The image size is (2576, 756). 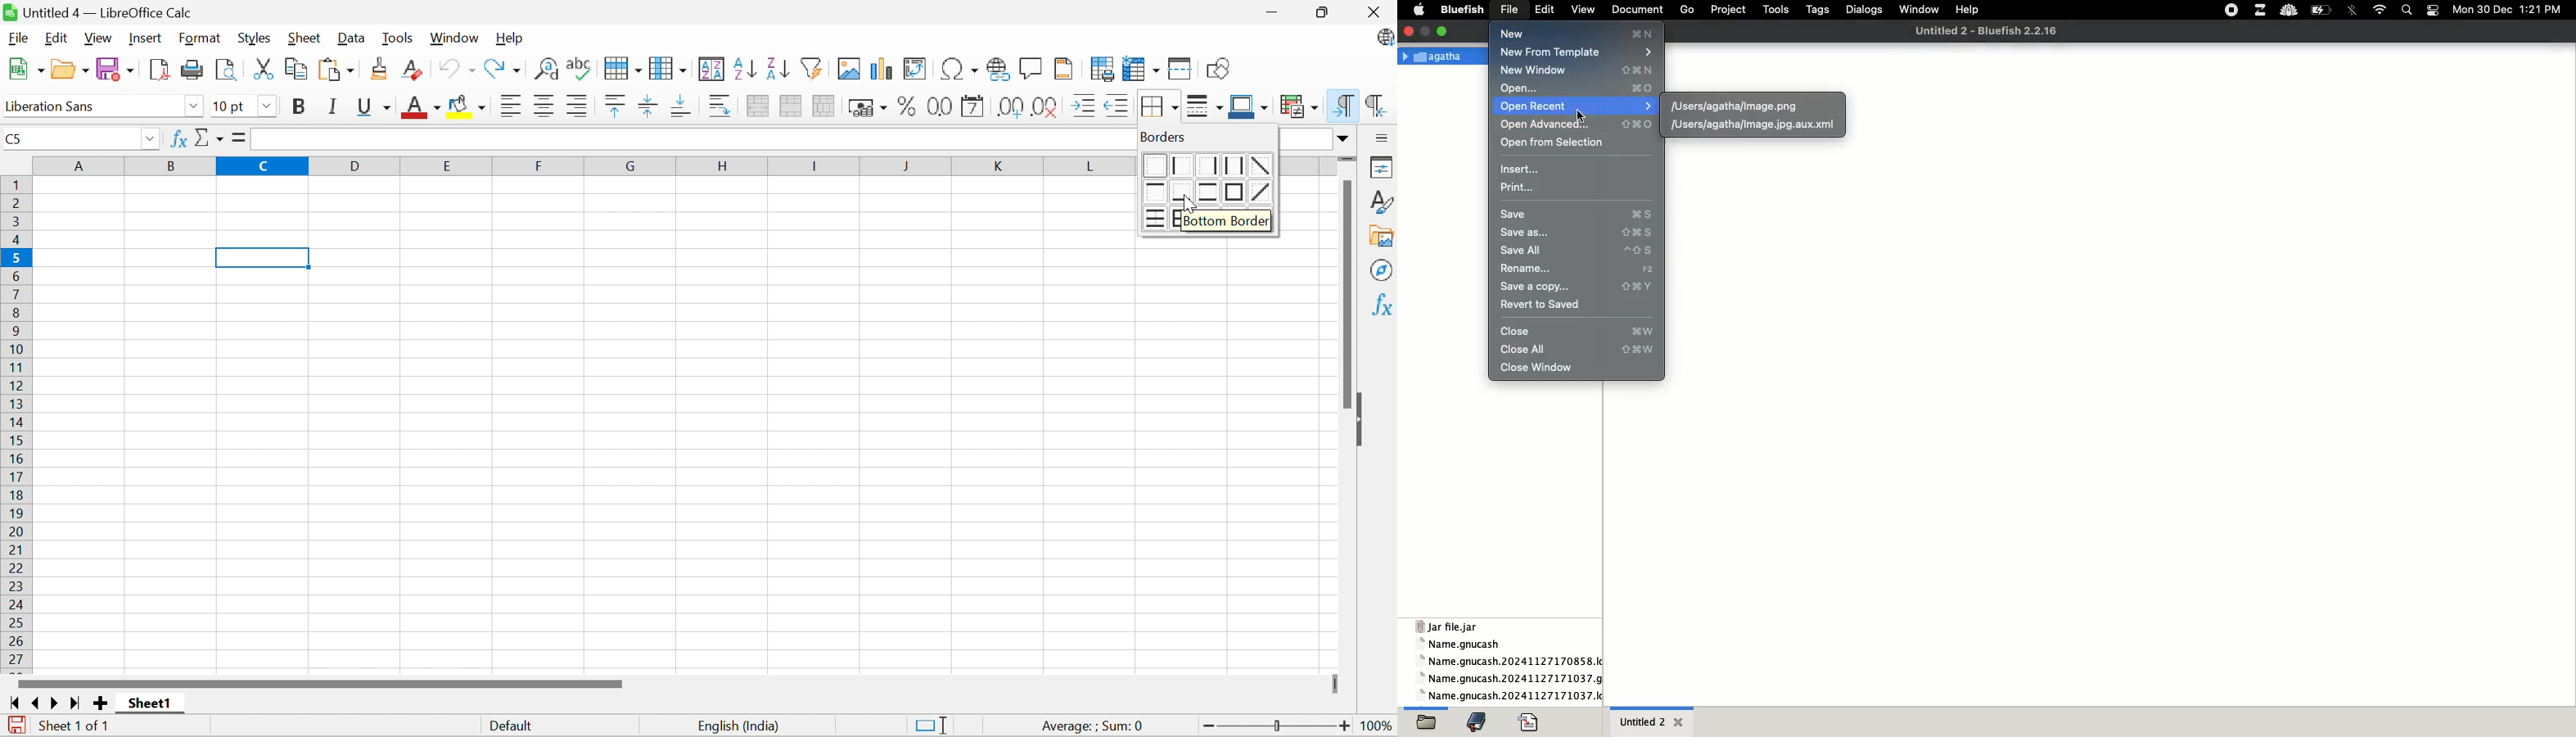 What do you see at coordinates (73, 704) in the screenshot?
I see `Scroll to last sheet` at bounding box center [73, 704].